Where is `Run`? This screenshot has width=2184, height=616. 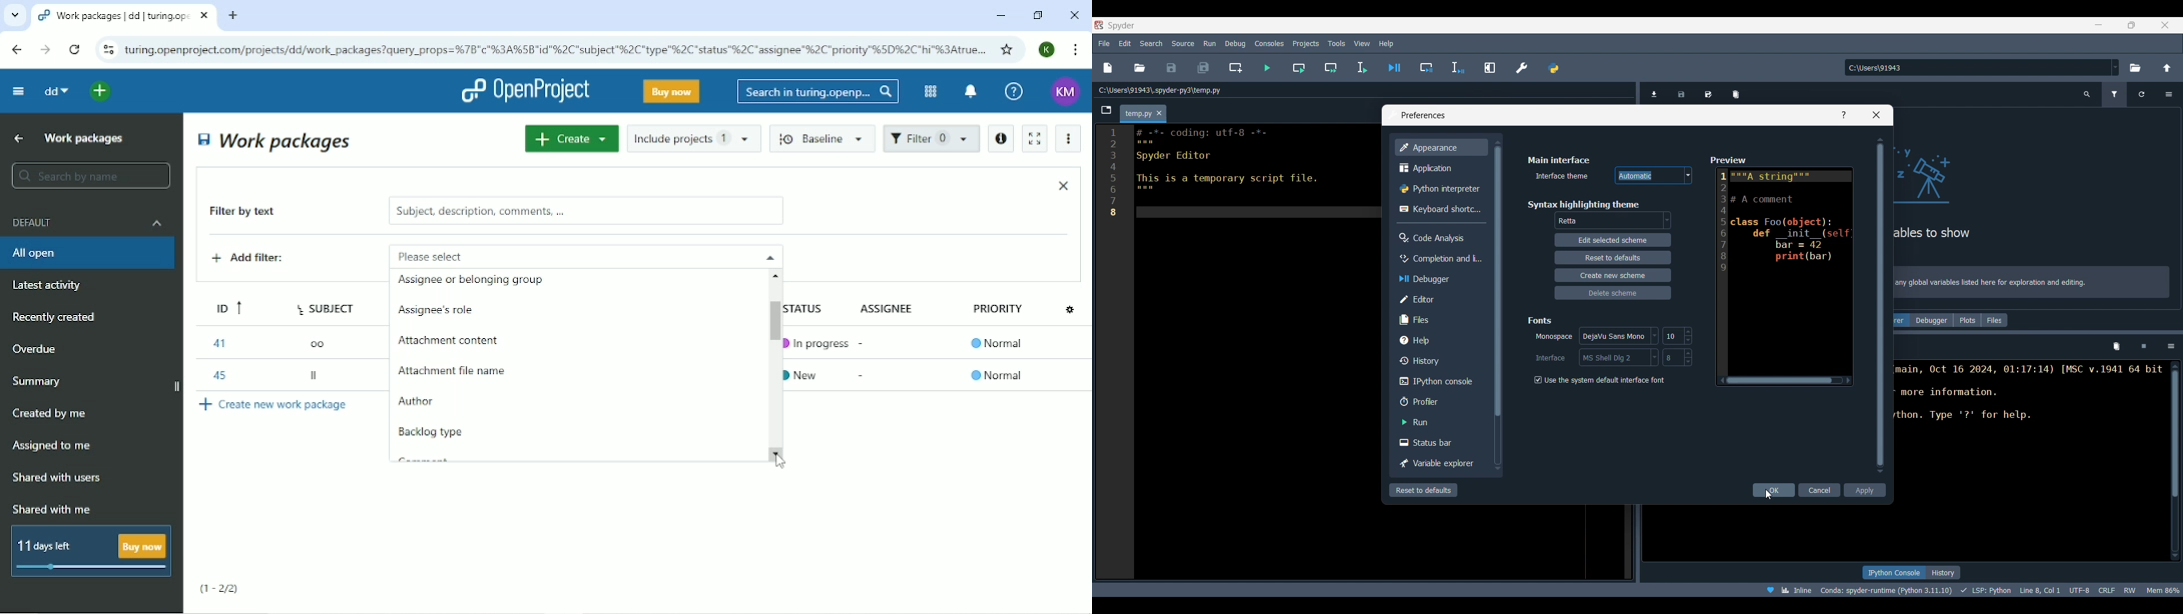 Run is located at coordinates (1439, 422).